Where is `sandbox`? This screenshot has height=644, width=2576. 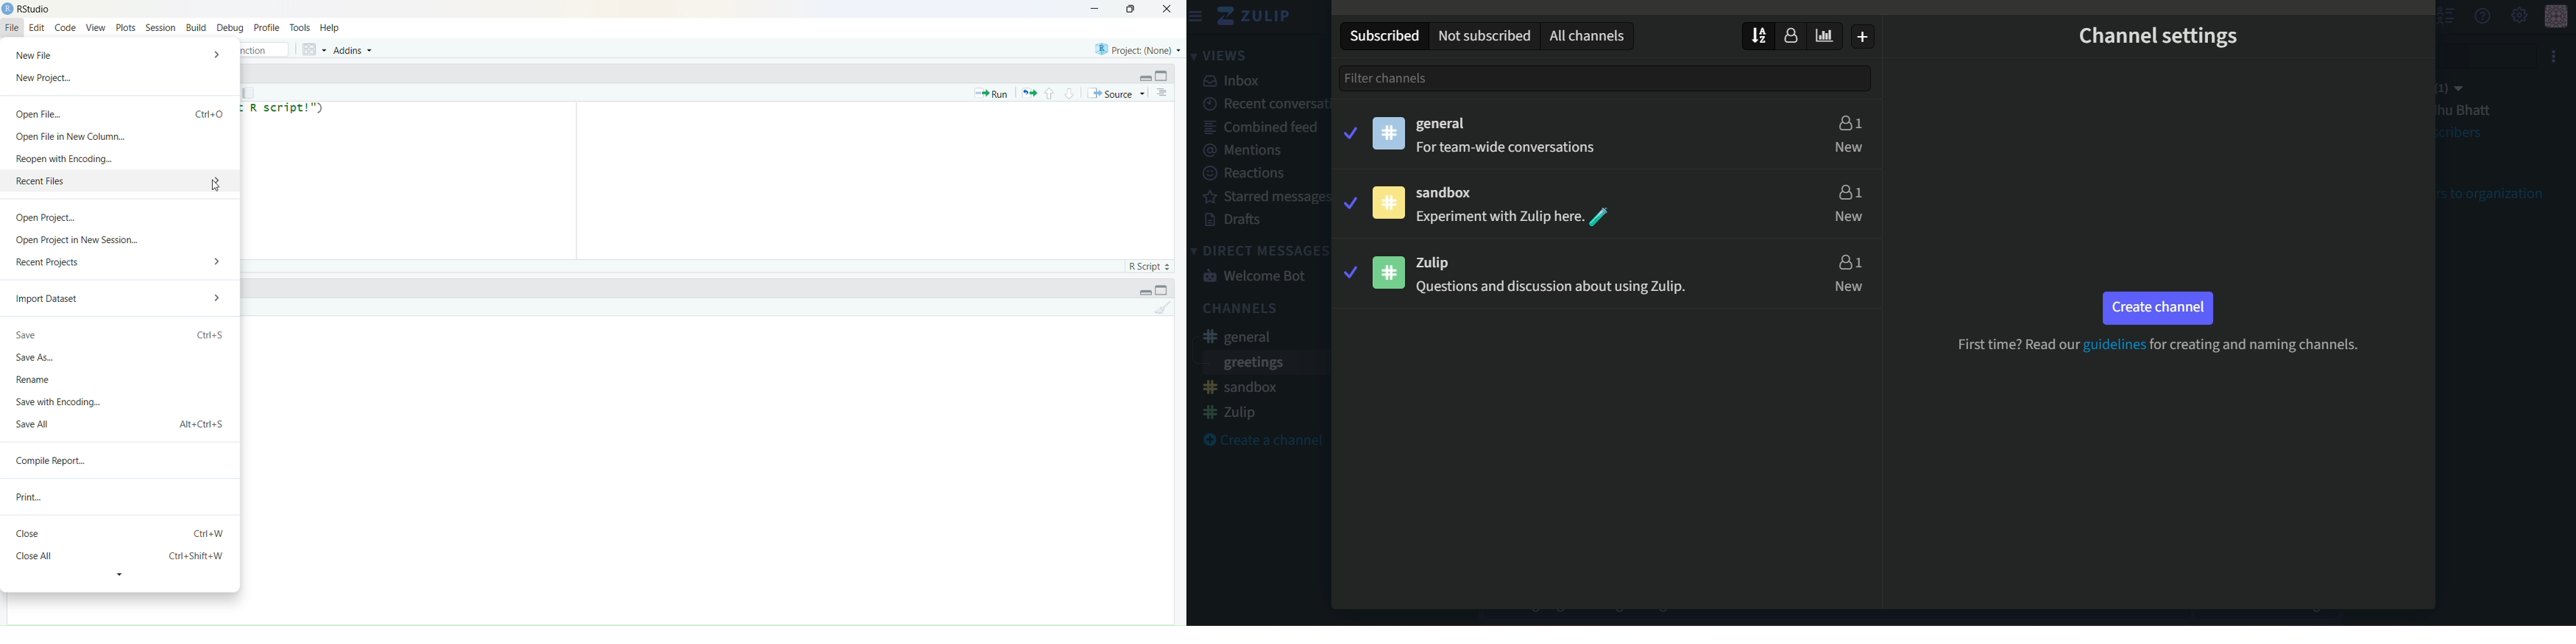 sandbox is located at coordinates (1240, 388).